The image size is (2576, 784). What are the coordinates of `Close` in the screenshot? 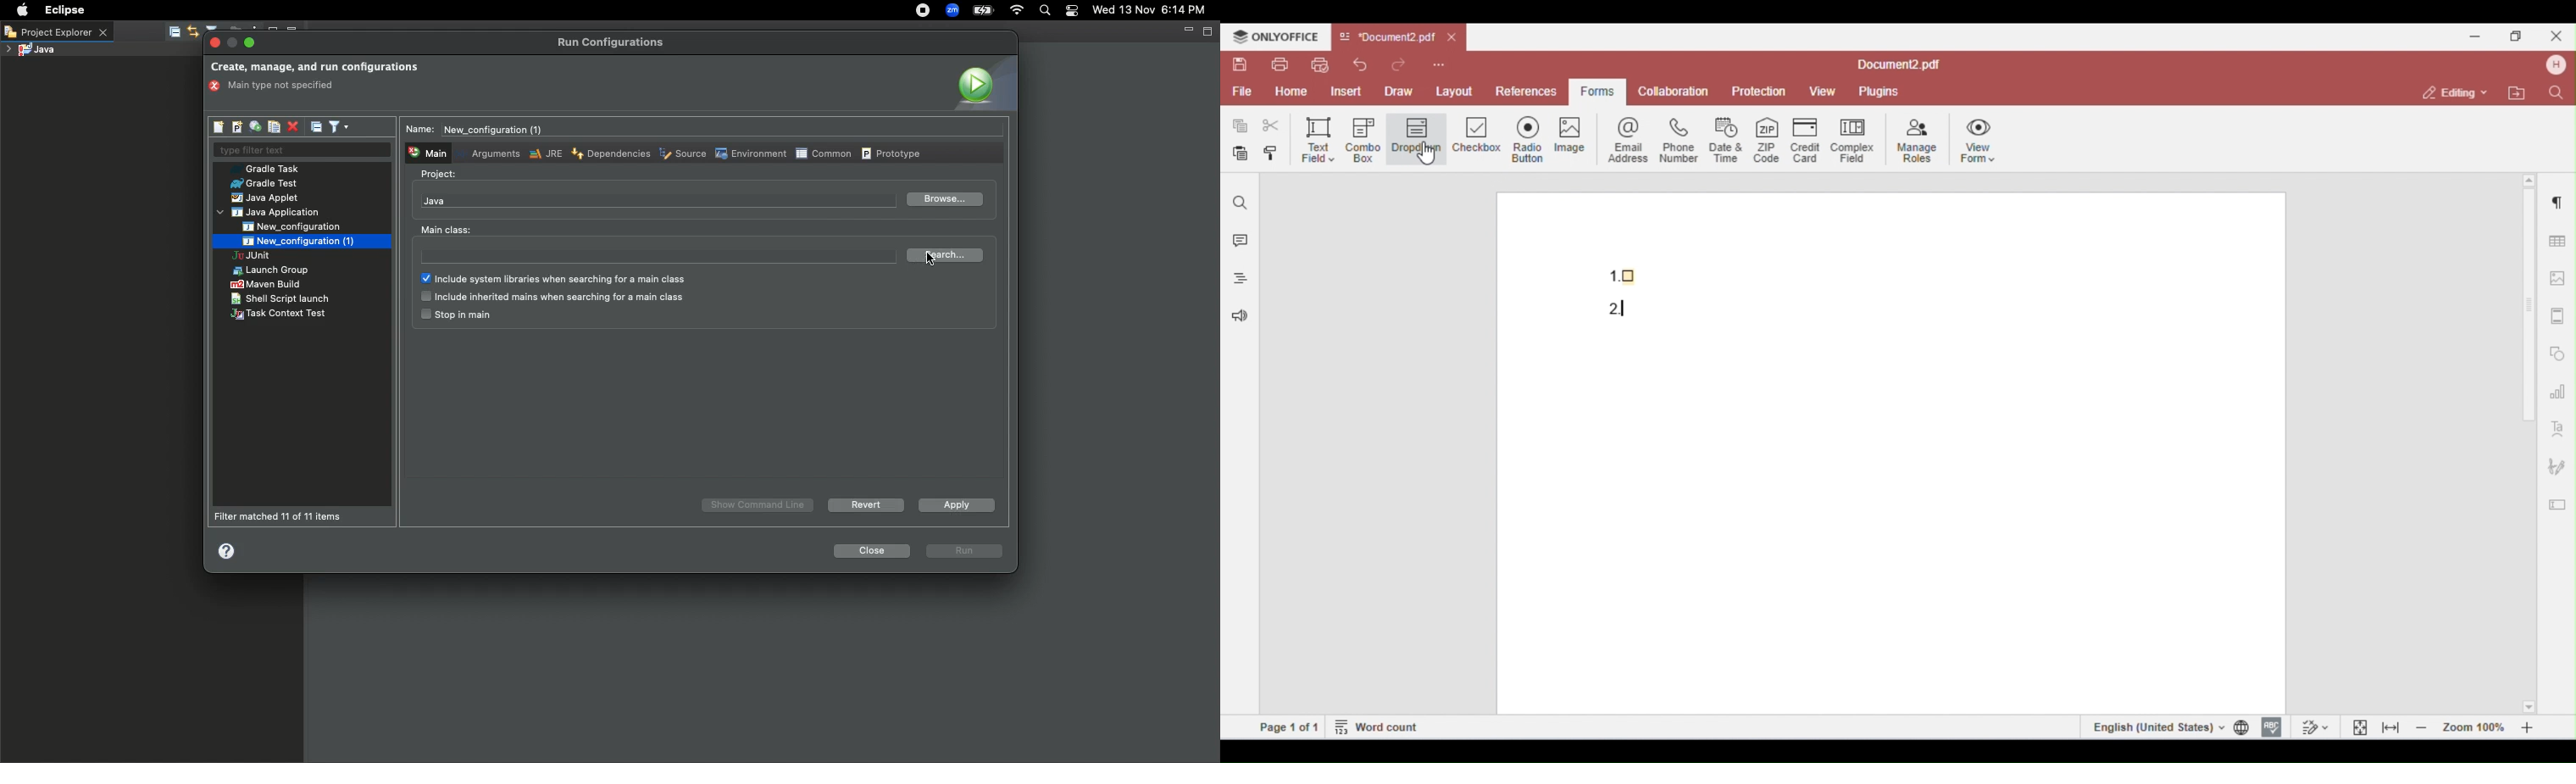 It's located at (869, 551).